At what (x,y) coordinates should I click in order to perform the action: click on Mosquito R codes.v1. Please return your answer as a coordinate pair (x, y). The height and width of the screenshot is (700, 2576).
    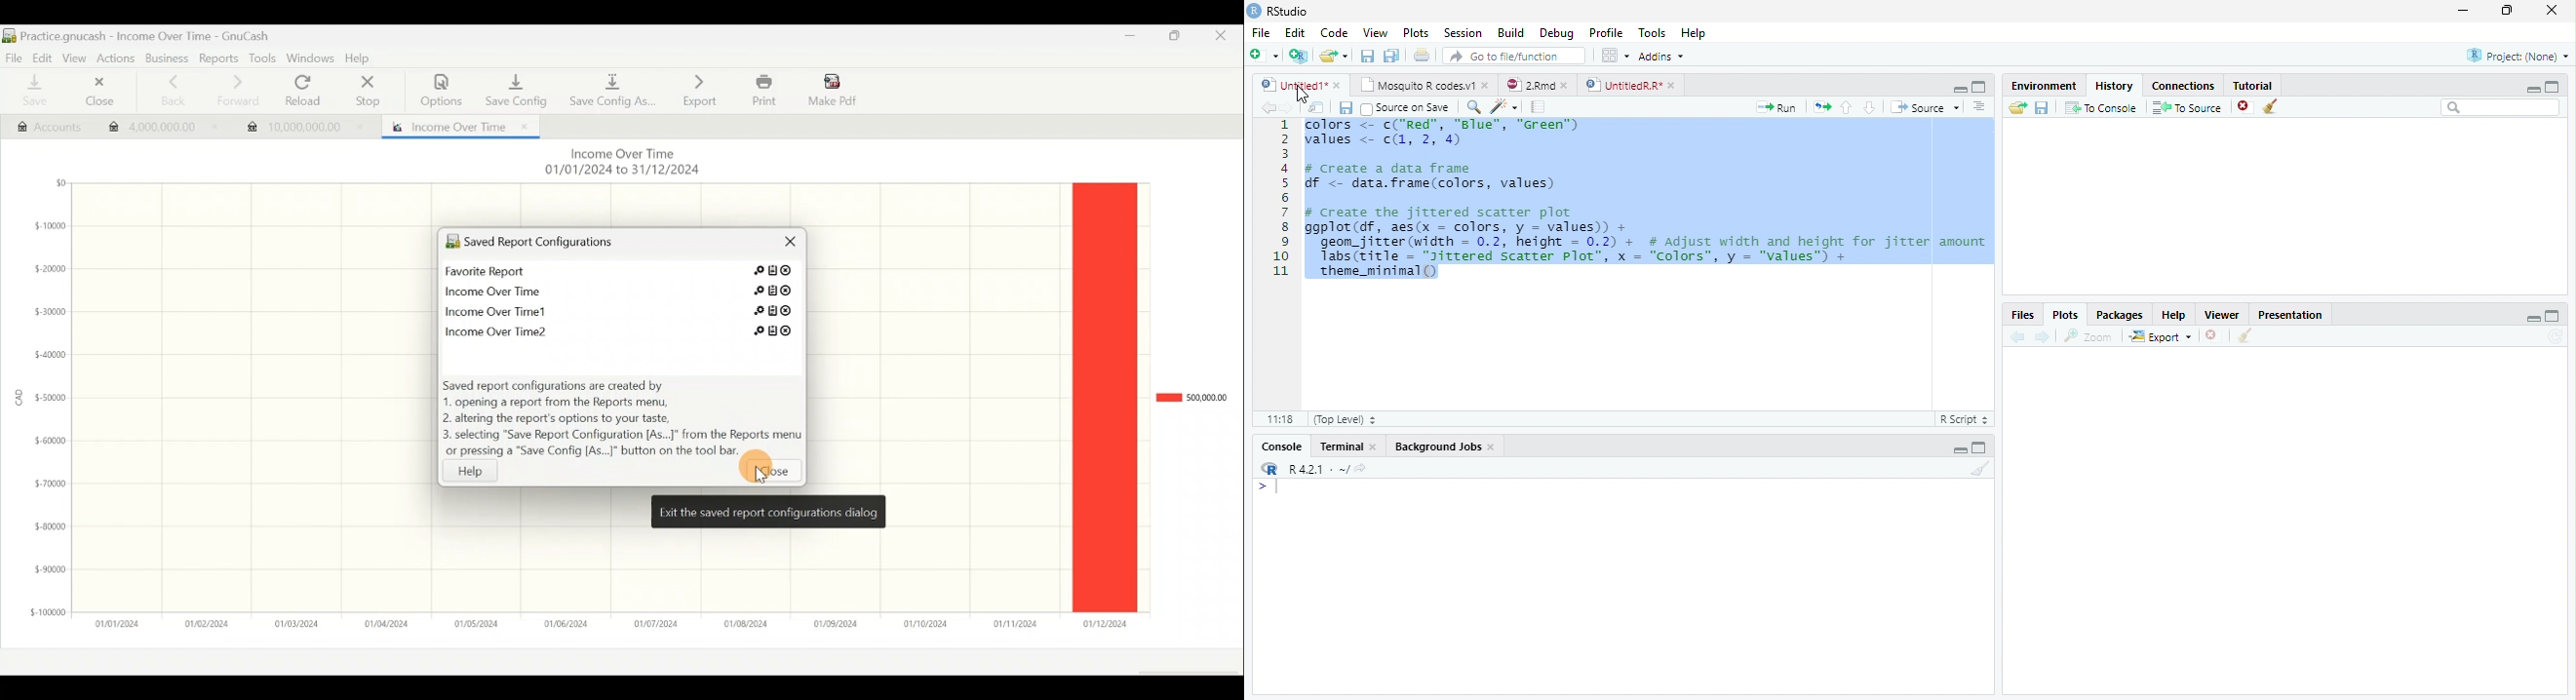
    Looking at the image, I should click on (1415, 85).